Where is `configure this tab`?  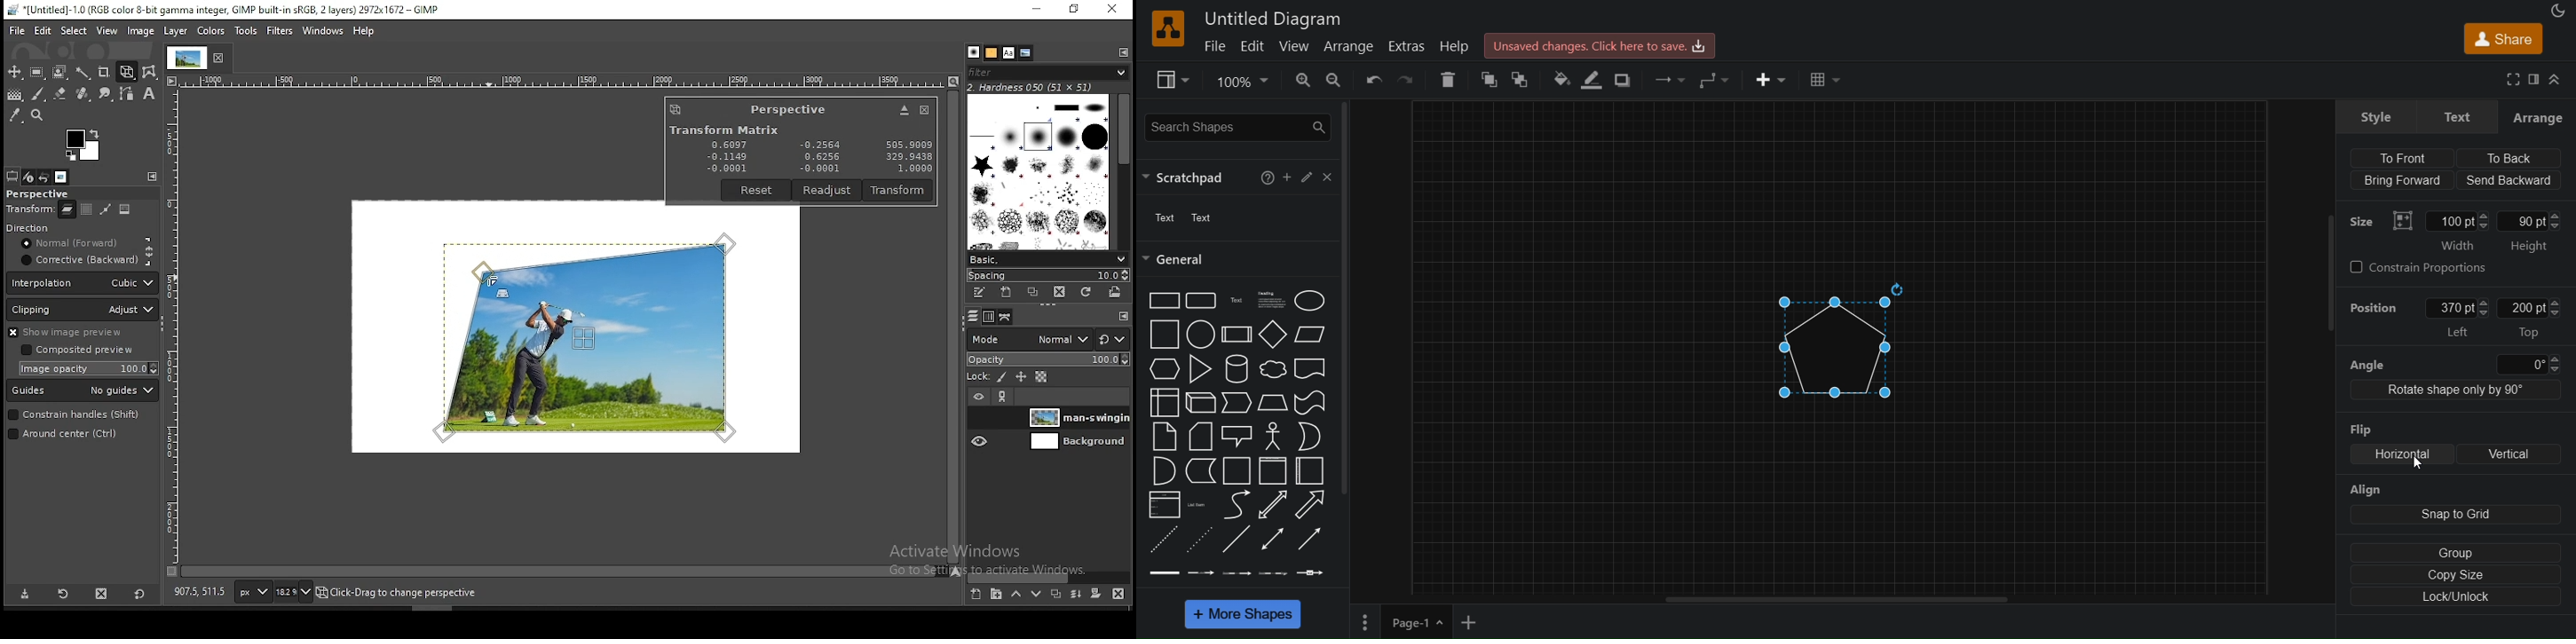 configure this tab is located at coordinates (1121, 315).